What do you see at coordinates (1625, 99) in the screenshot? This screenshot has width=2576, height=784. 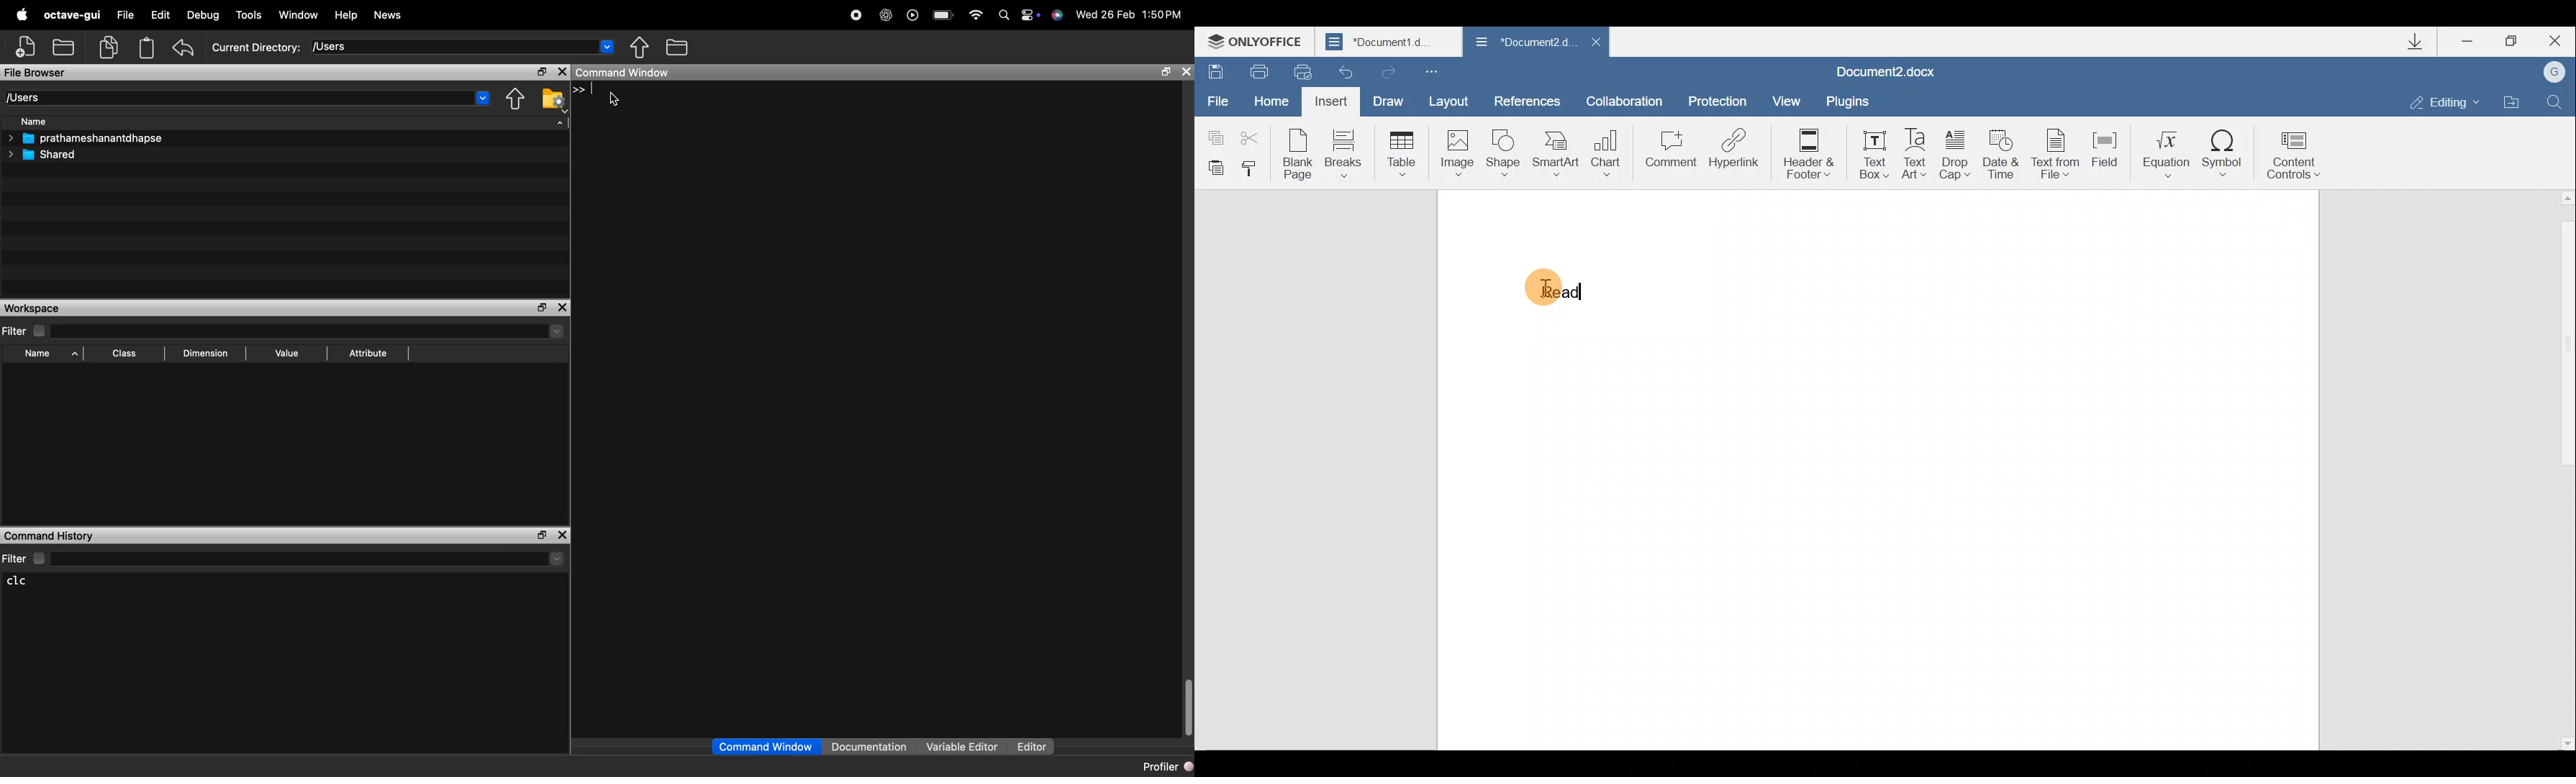 I see `Collaboration` at bounding box center [1625, 99].